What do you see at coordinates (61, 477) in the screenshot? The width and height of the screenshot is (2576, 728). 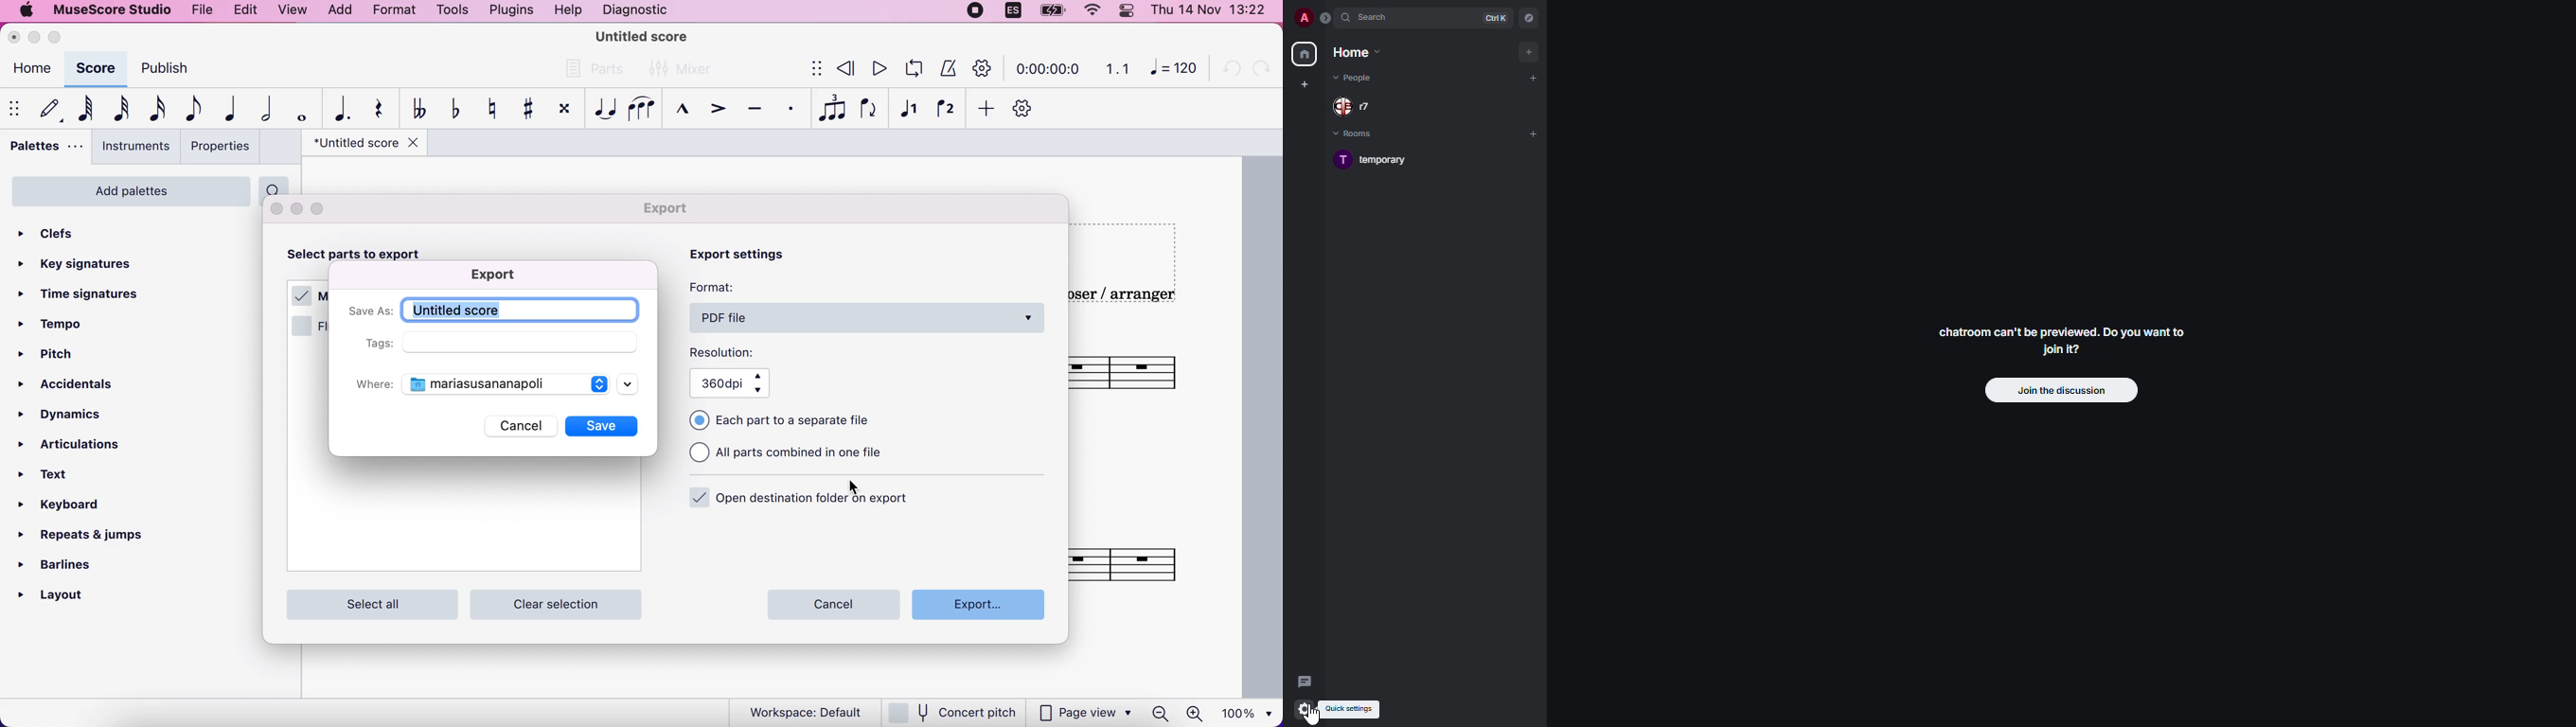 I see `text` at bounding box center [61, 477].